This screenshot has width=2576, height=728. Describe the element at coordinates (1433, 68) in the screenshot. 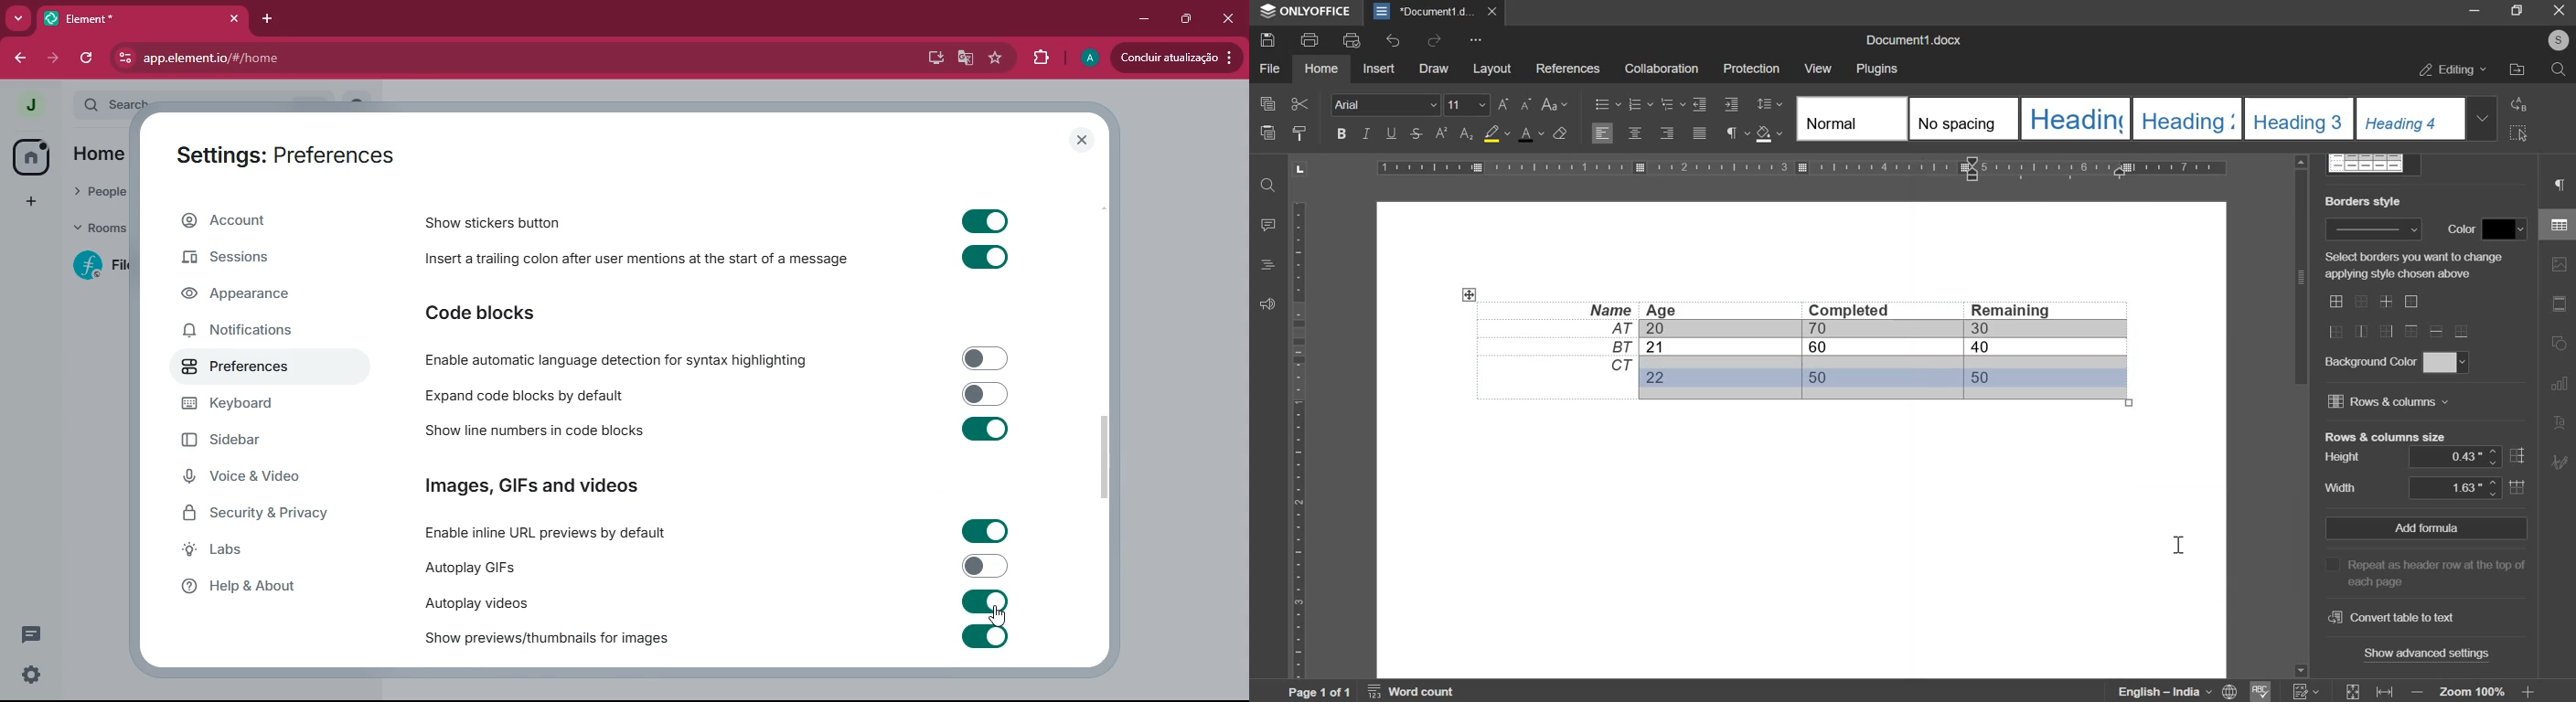

I see `draw` at that location.